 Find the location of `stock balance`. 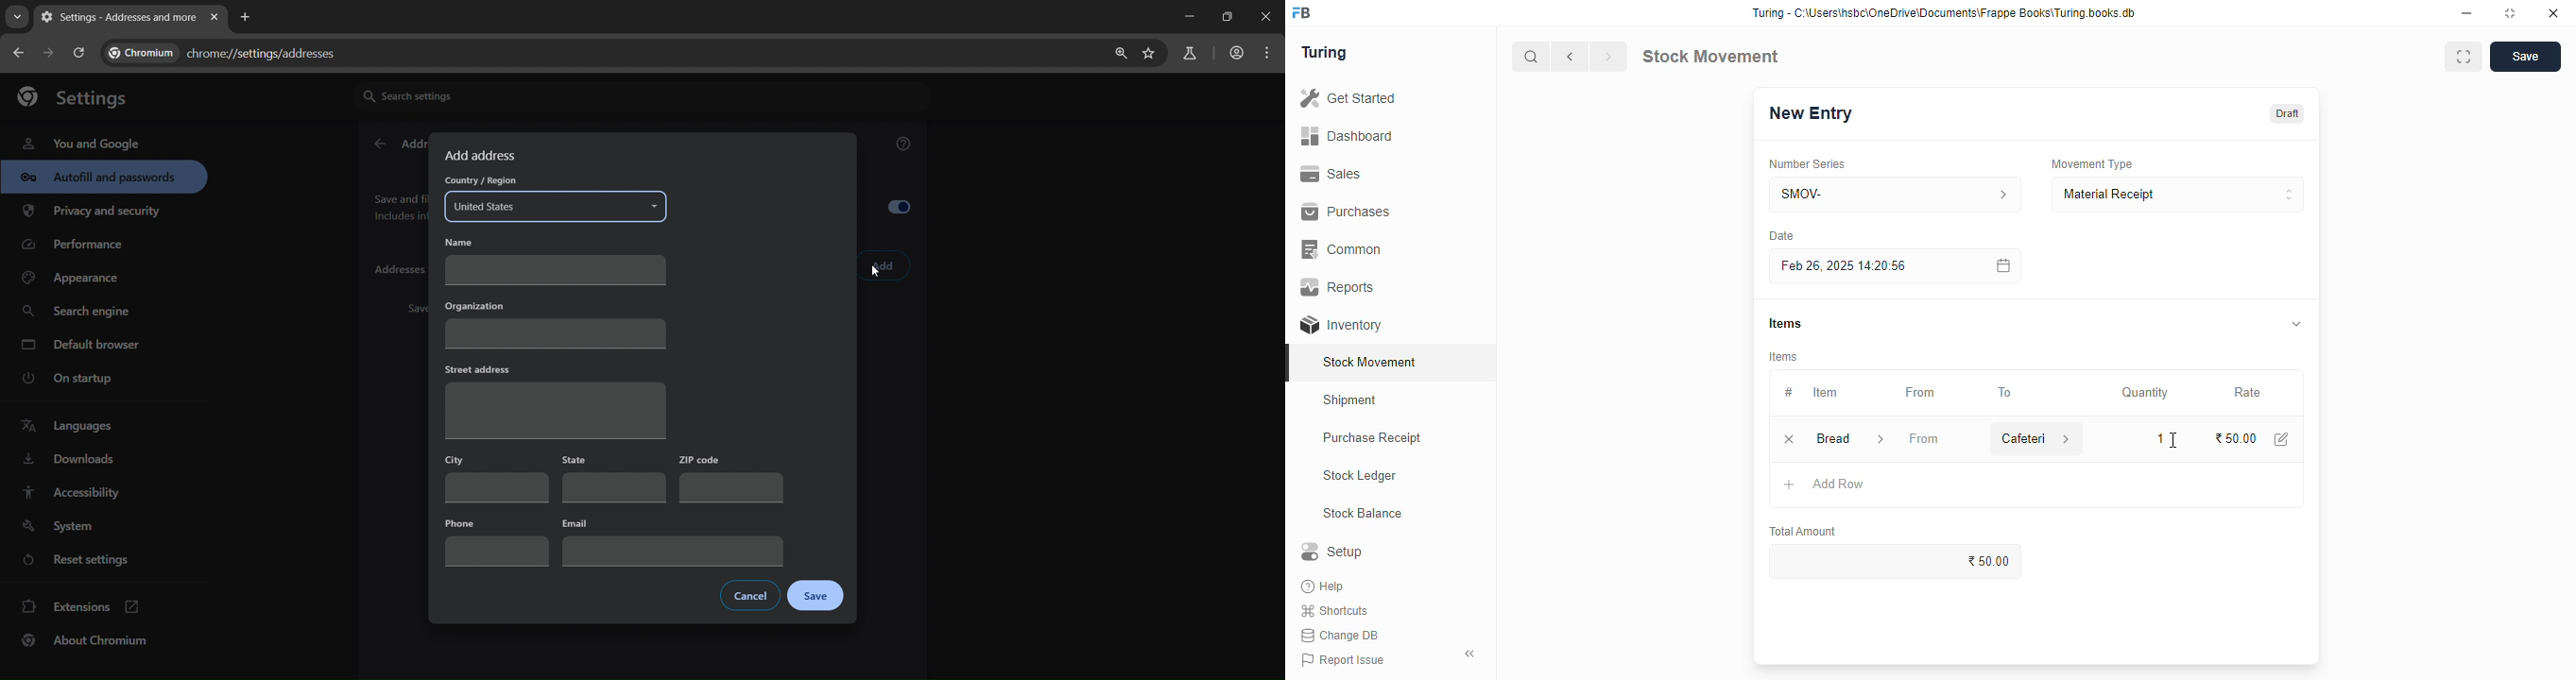

stock balance is located at coordinates (1364, 514).